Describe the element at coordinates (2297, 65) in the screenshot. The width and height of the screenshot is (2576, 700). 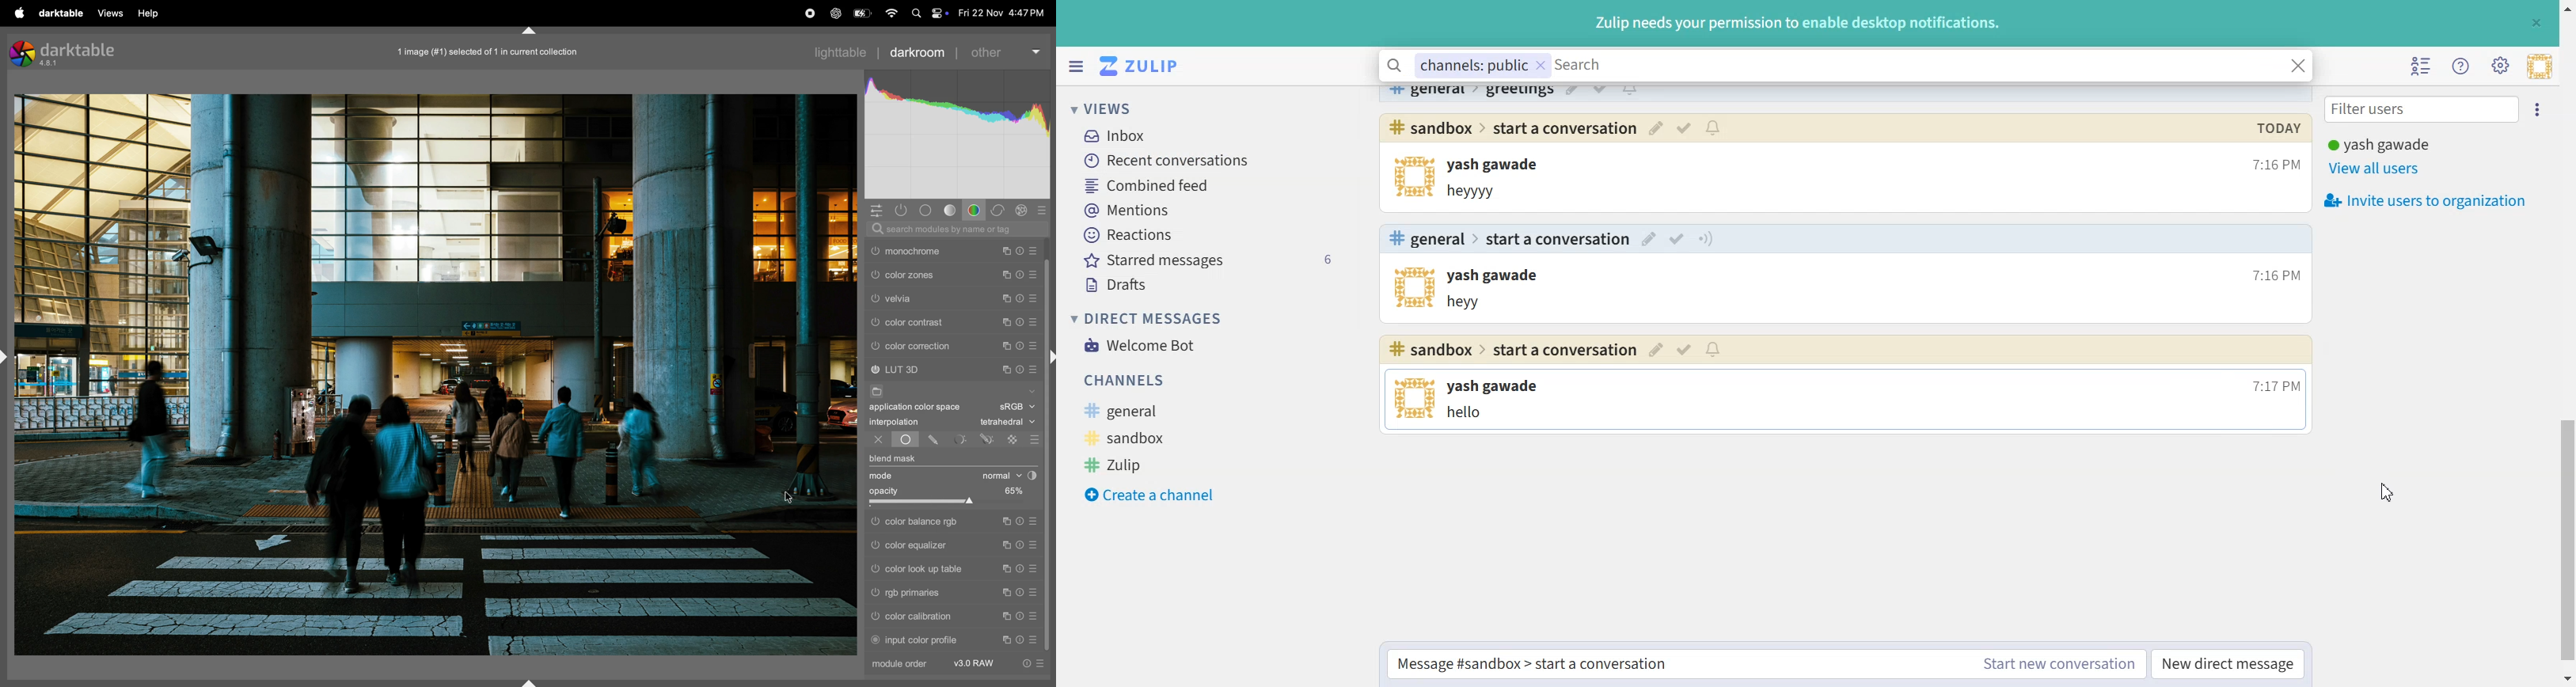
I see `Close` at that location.